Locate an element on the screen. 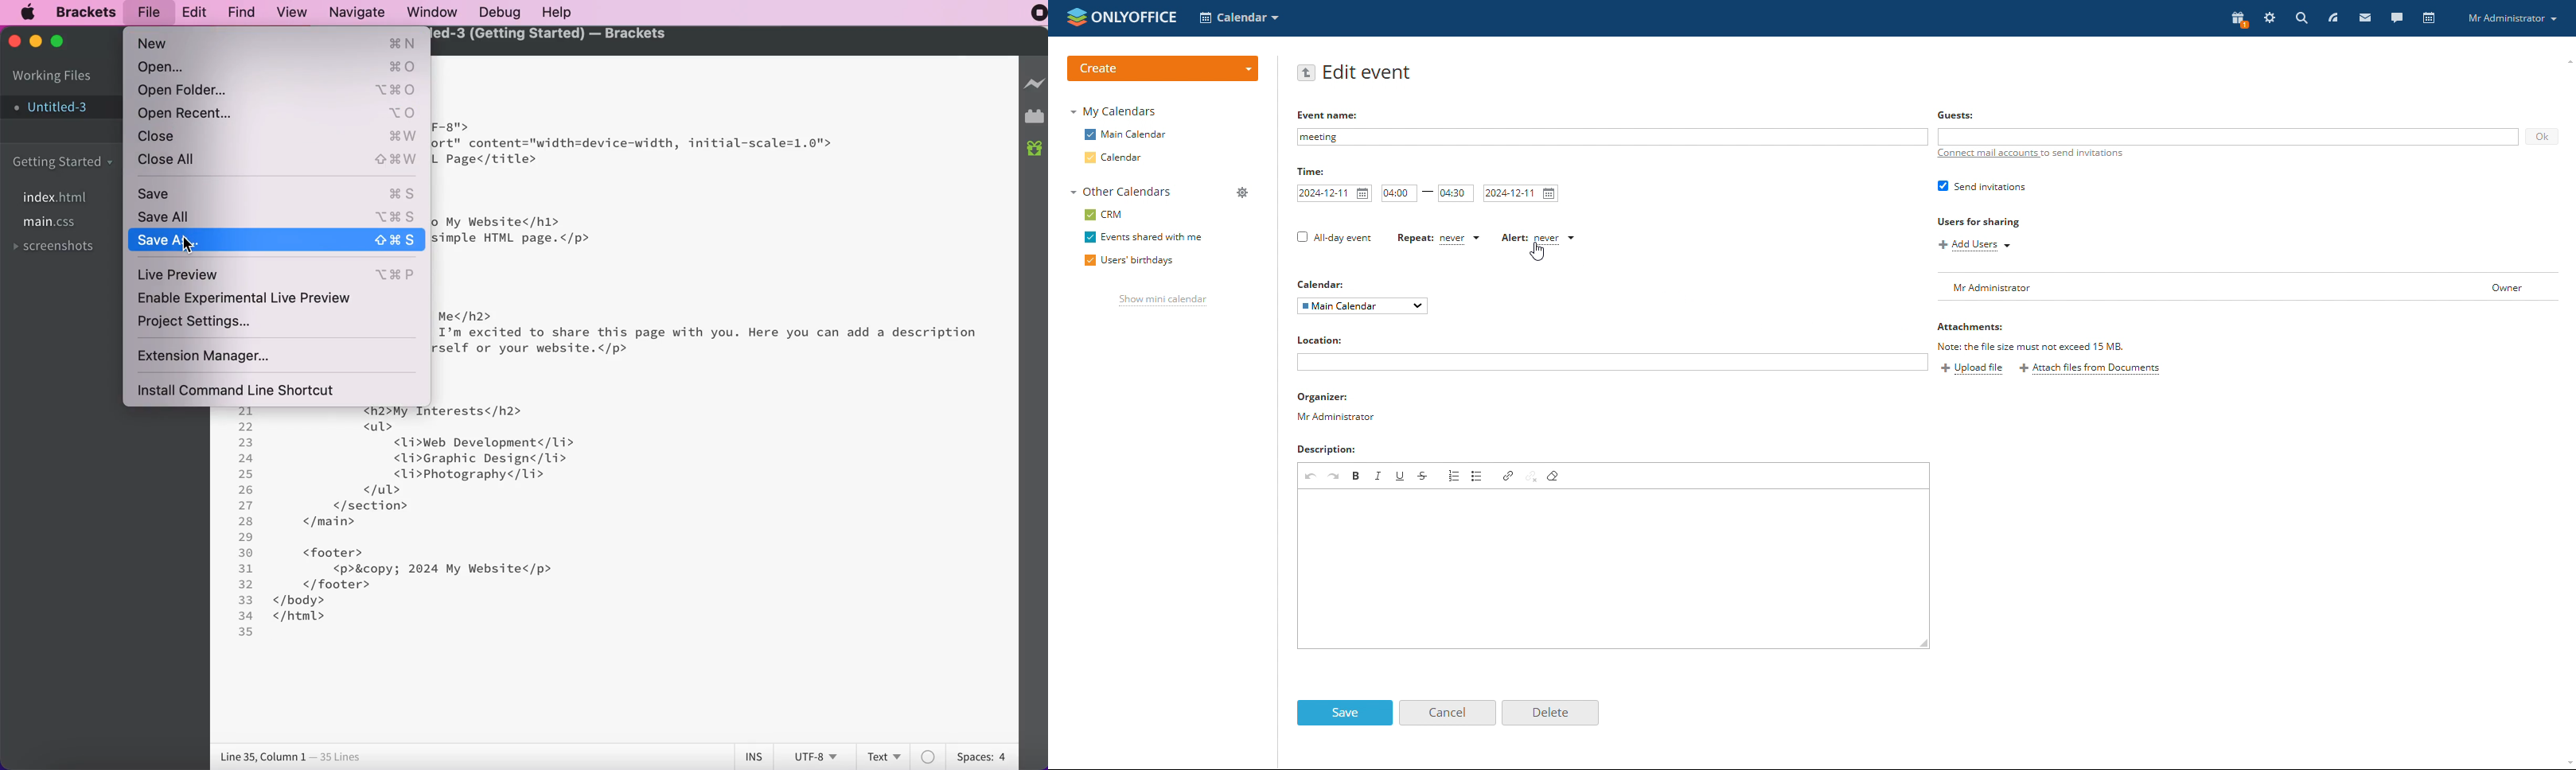  color is located at coordinates (929, 755).